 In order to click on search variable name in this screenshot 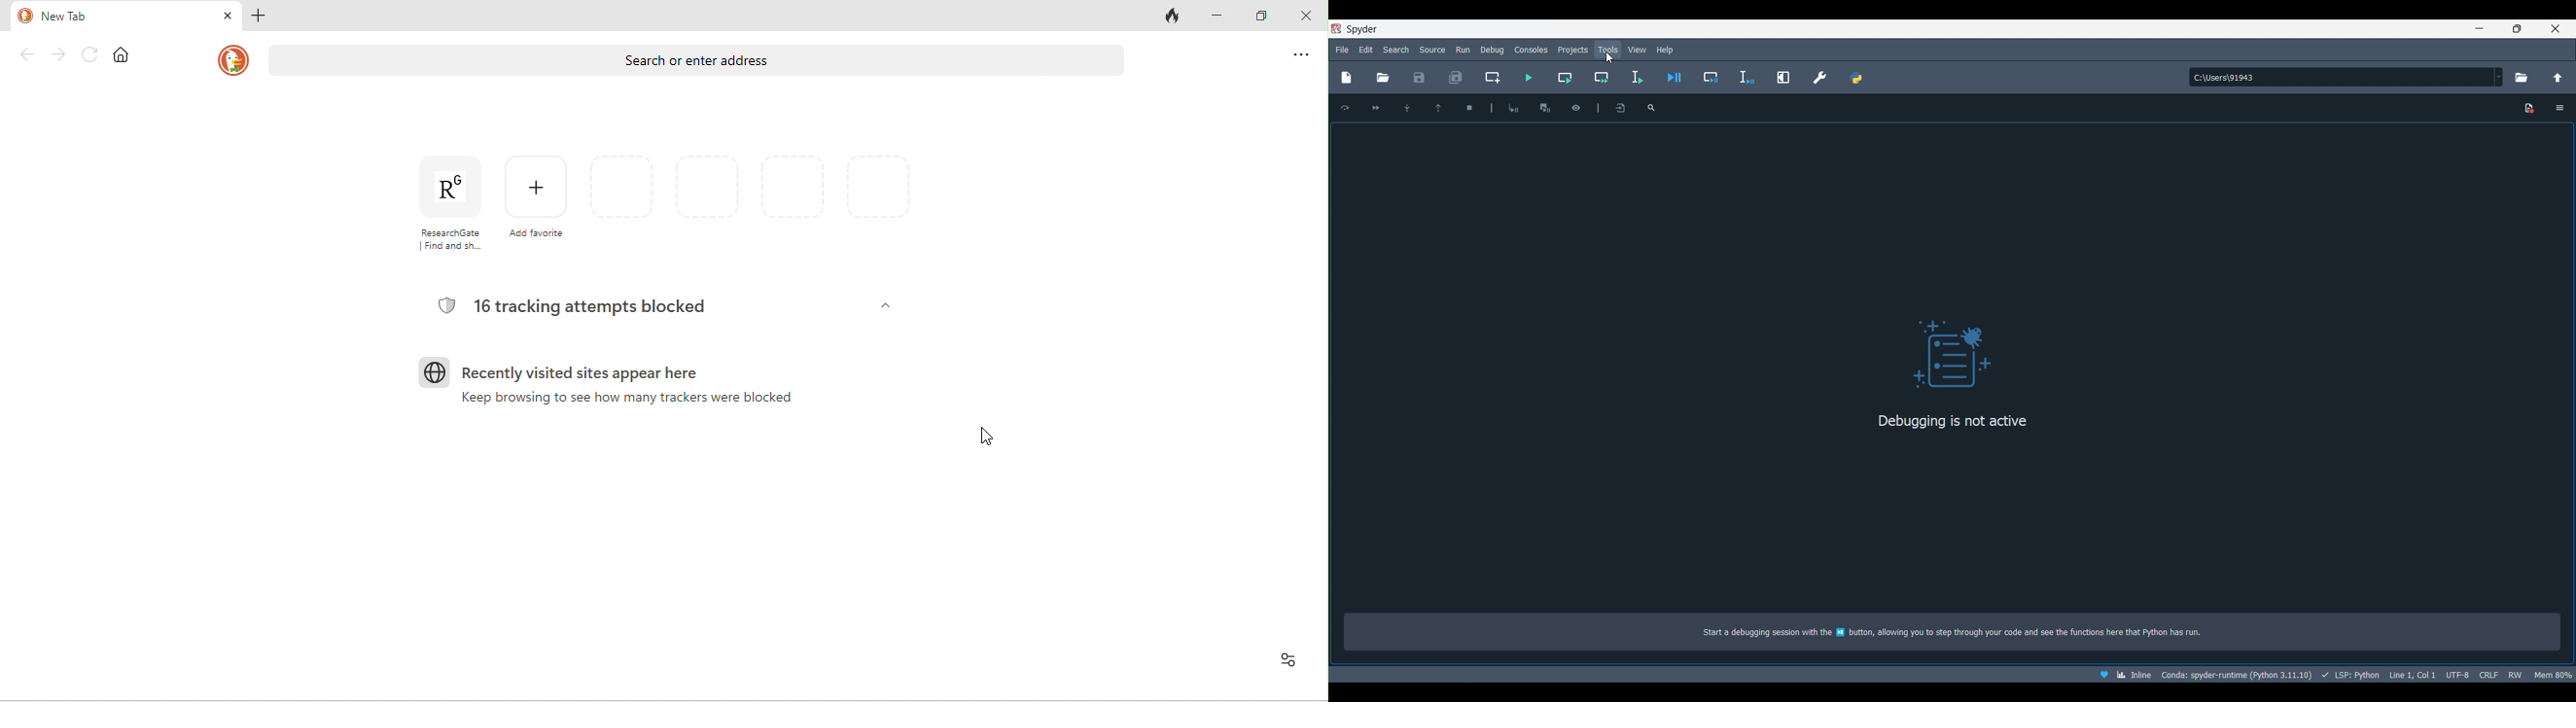, I will do `click(1651, 107)`.